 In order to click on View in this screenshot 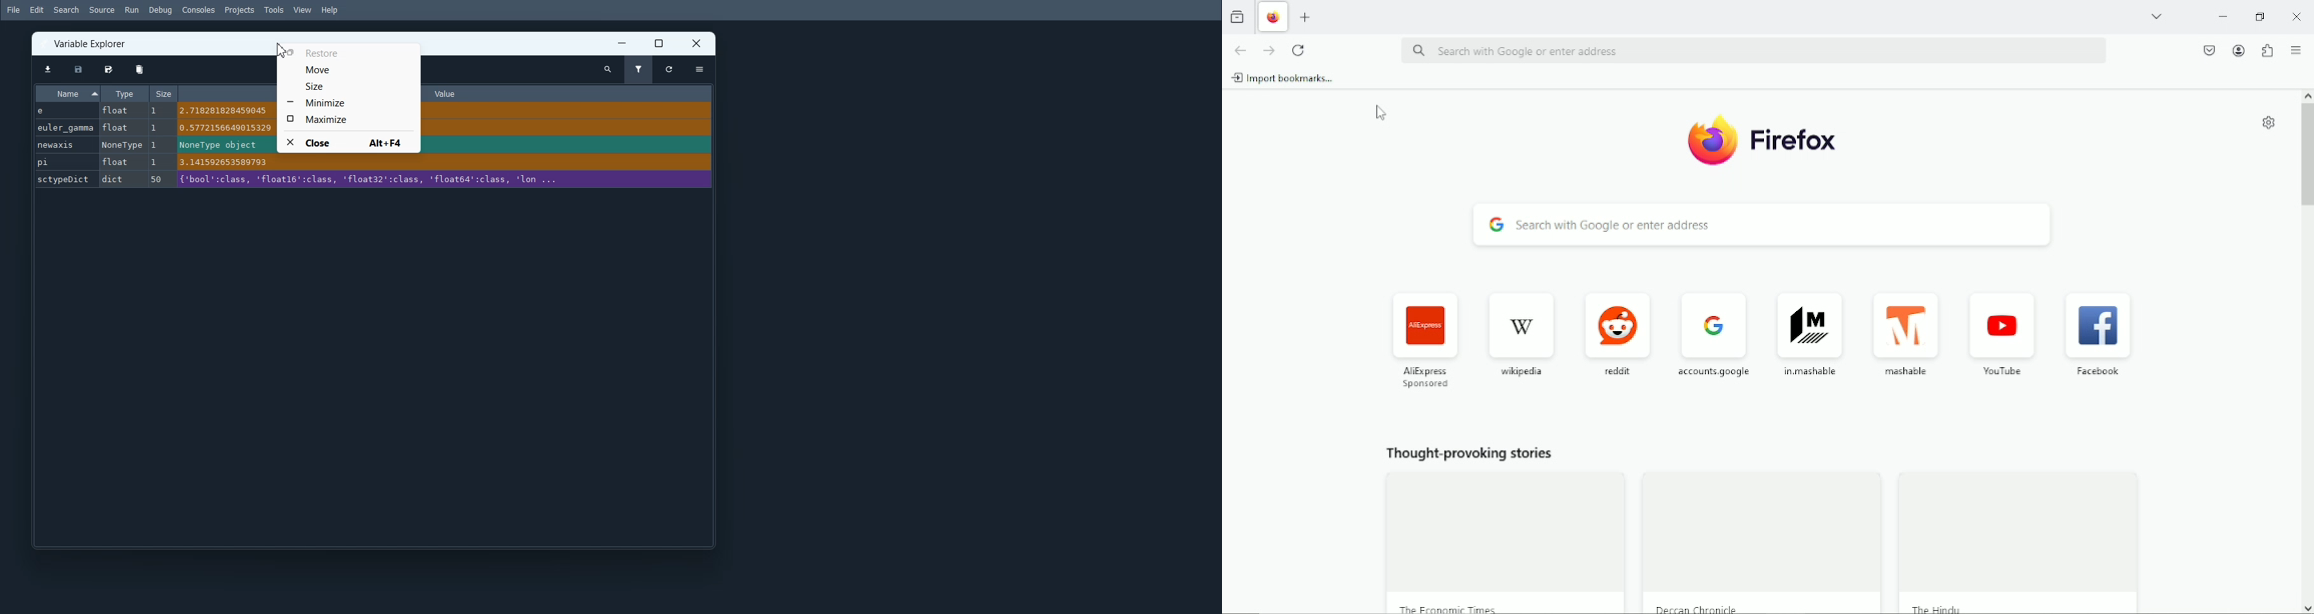, I will do `click(302, 10)`.